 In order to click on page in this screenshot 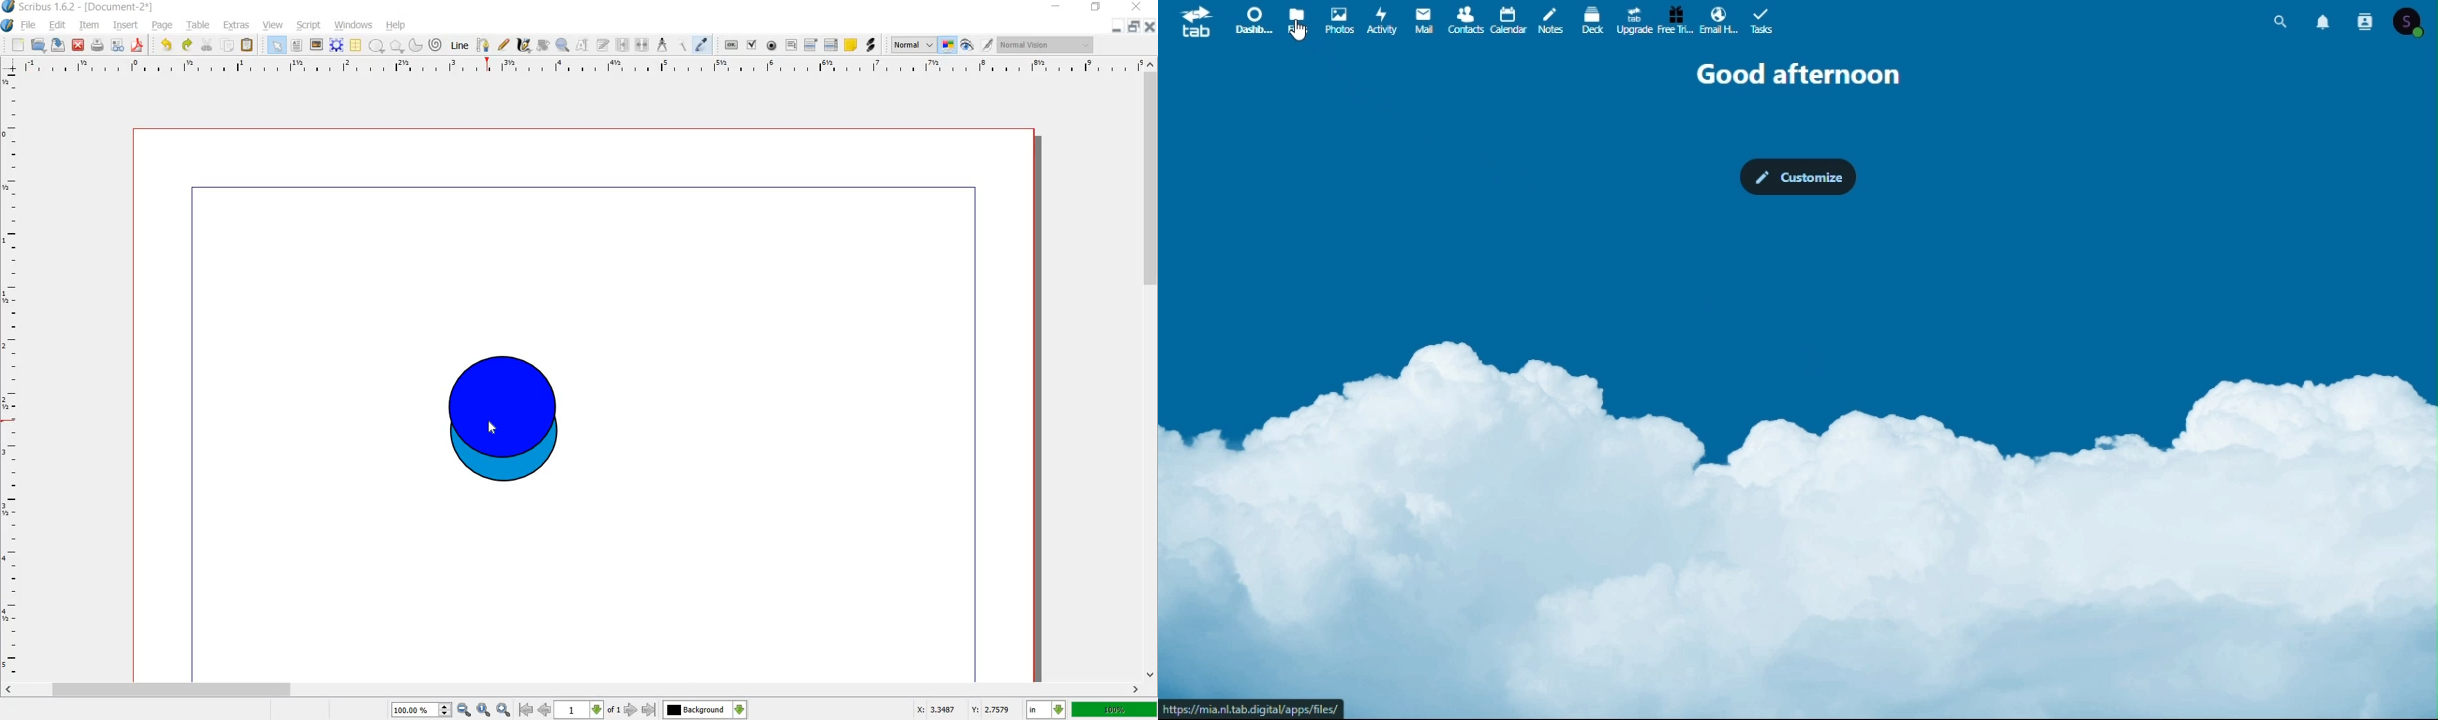, I will do `click(164, 26)`.